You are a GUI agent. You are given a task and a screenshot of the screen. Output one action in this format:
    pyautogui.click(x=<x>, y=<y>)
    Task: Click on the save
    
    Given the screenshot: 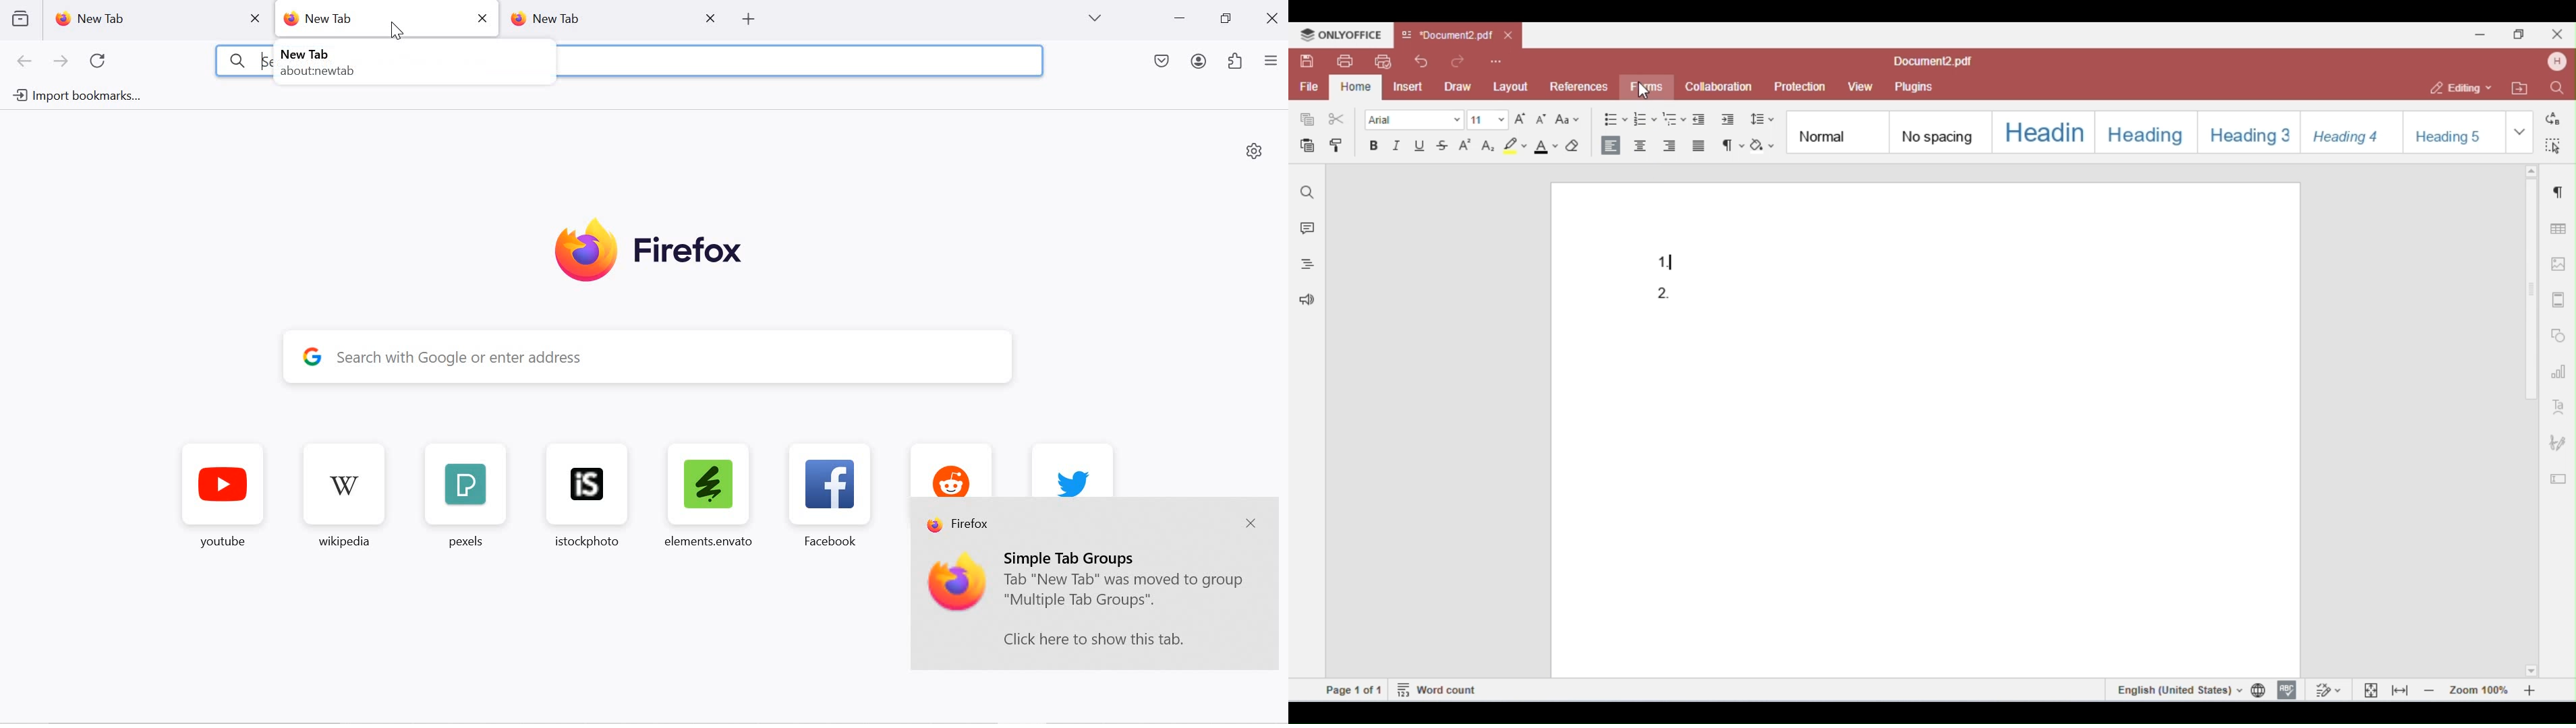 What is the action you would take?
    pyautogui.click(x=1308, y=61)
    